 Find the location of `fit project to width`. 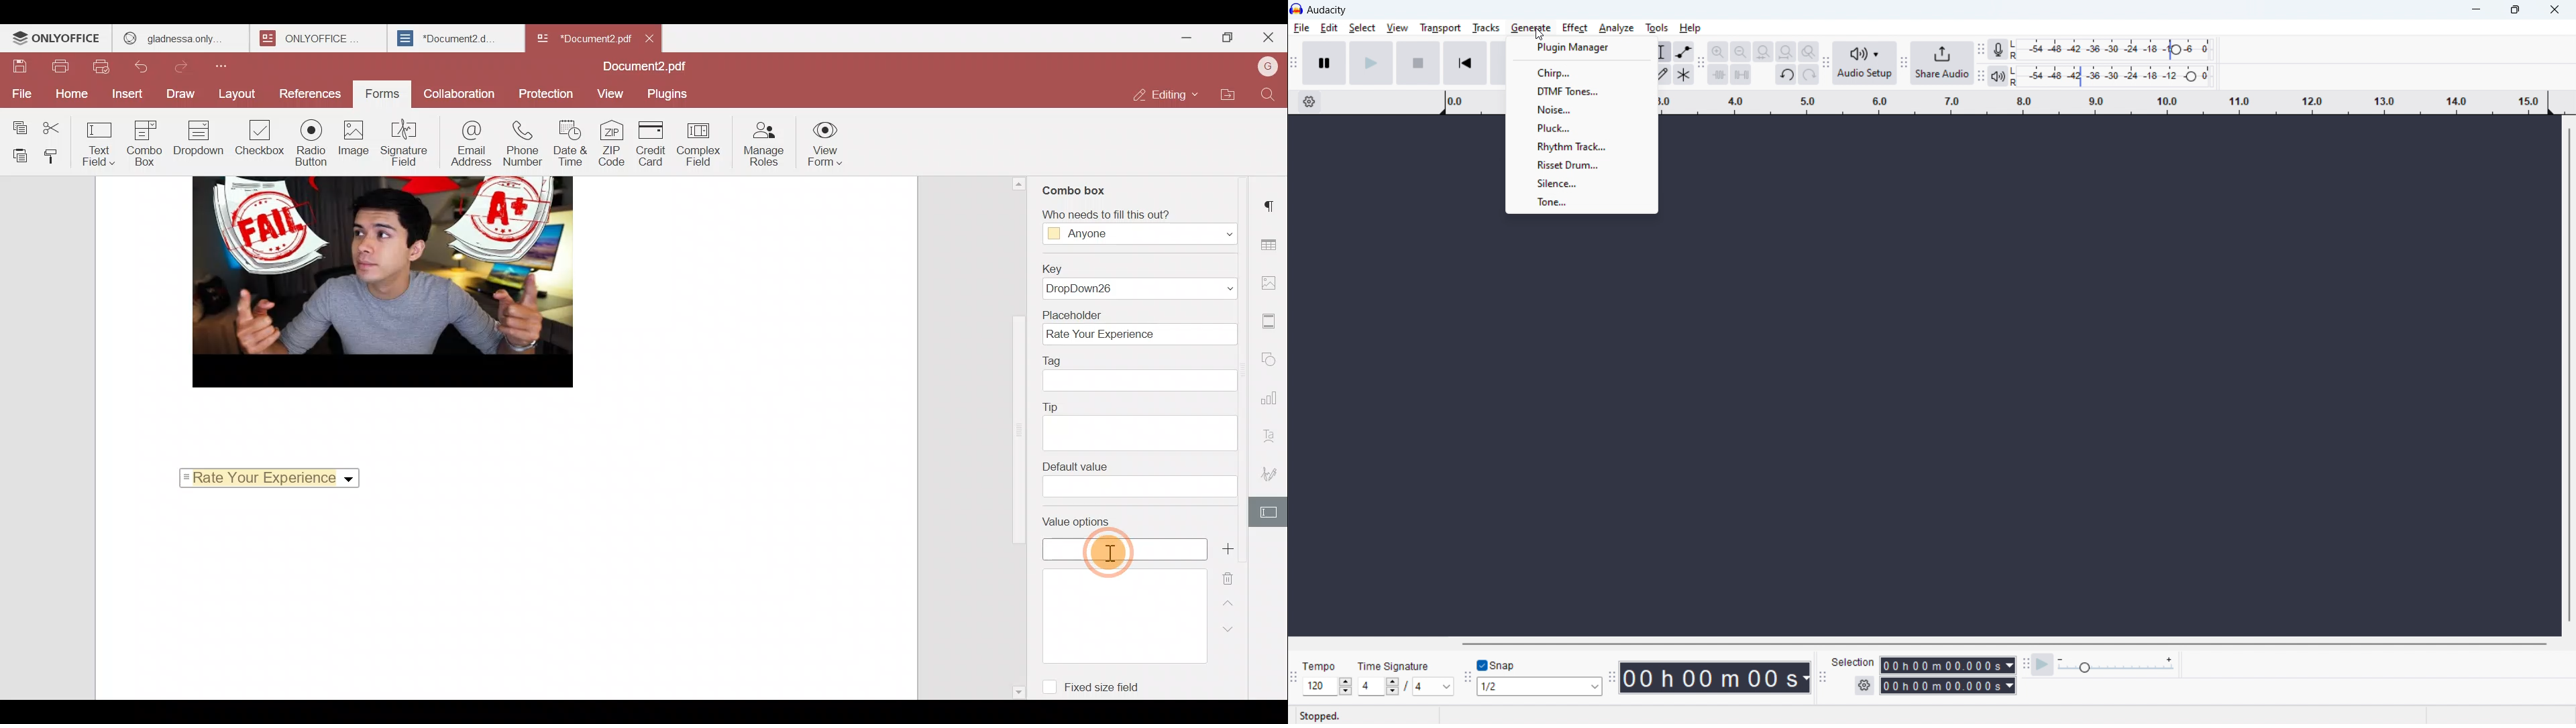

fit project to width is located at coordinates (1786, 51).